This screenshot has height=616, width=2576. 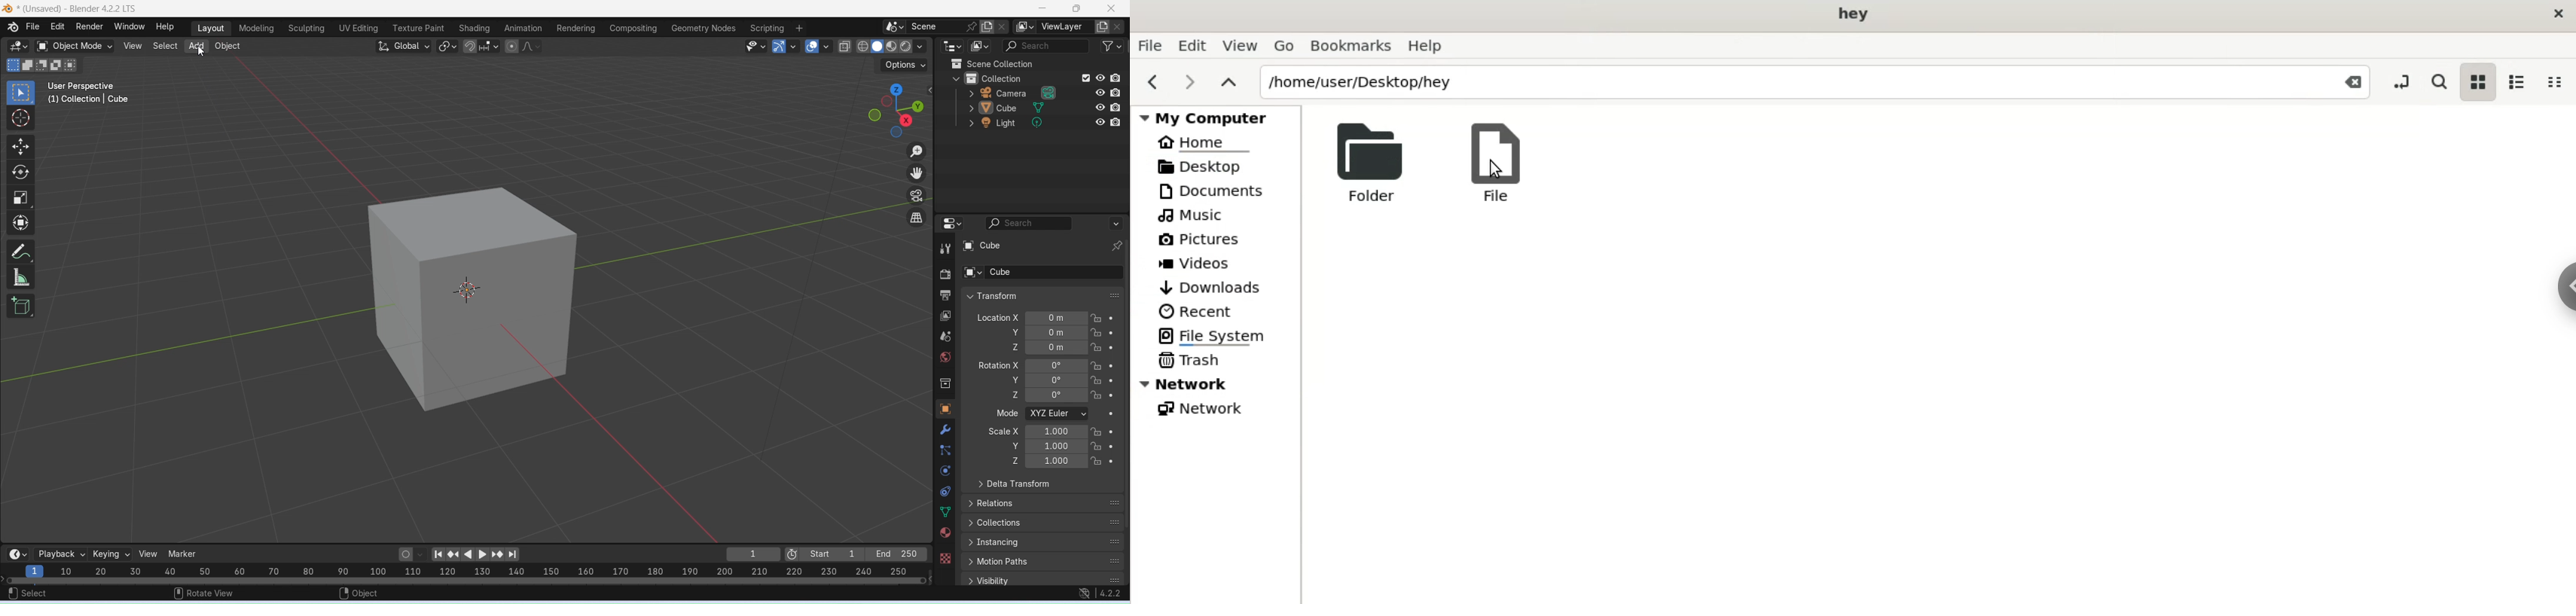 What do you see at coordinates (195, 46) in the screenshot?
I see `Add` at bounding box center [195, 46].